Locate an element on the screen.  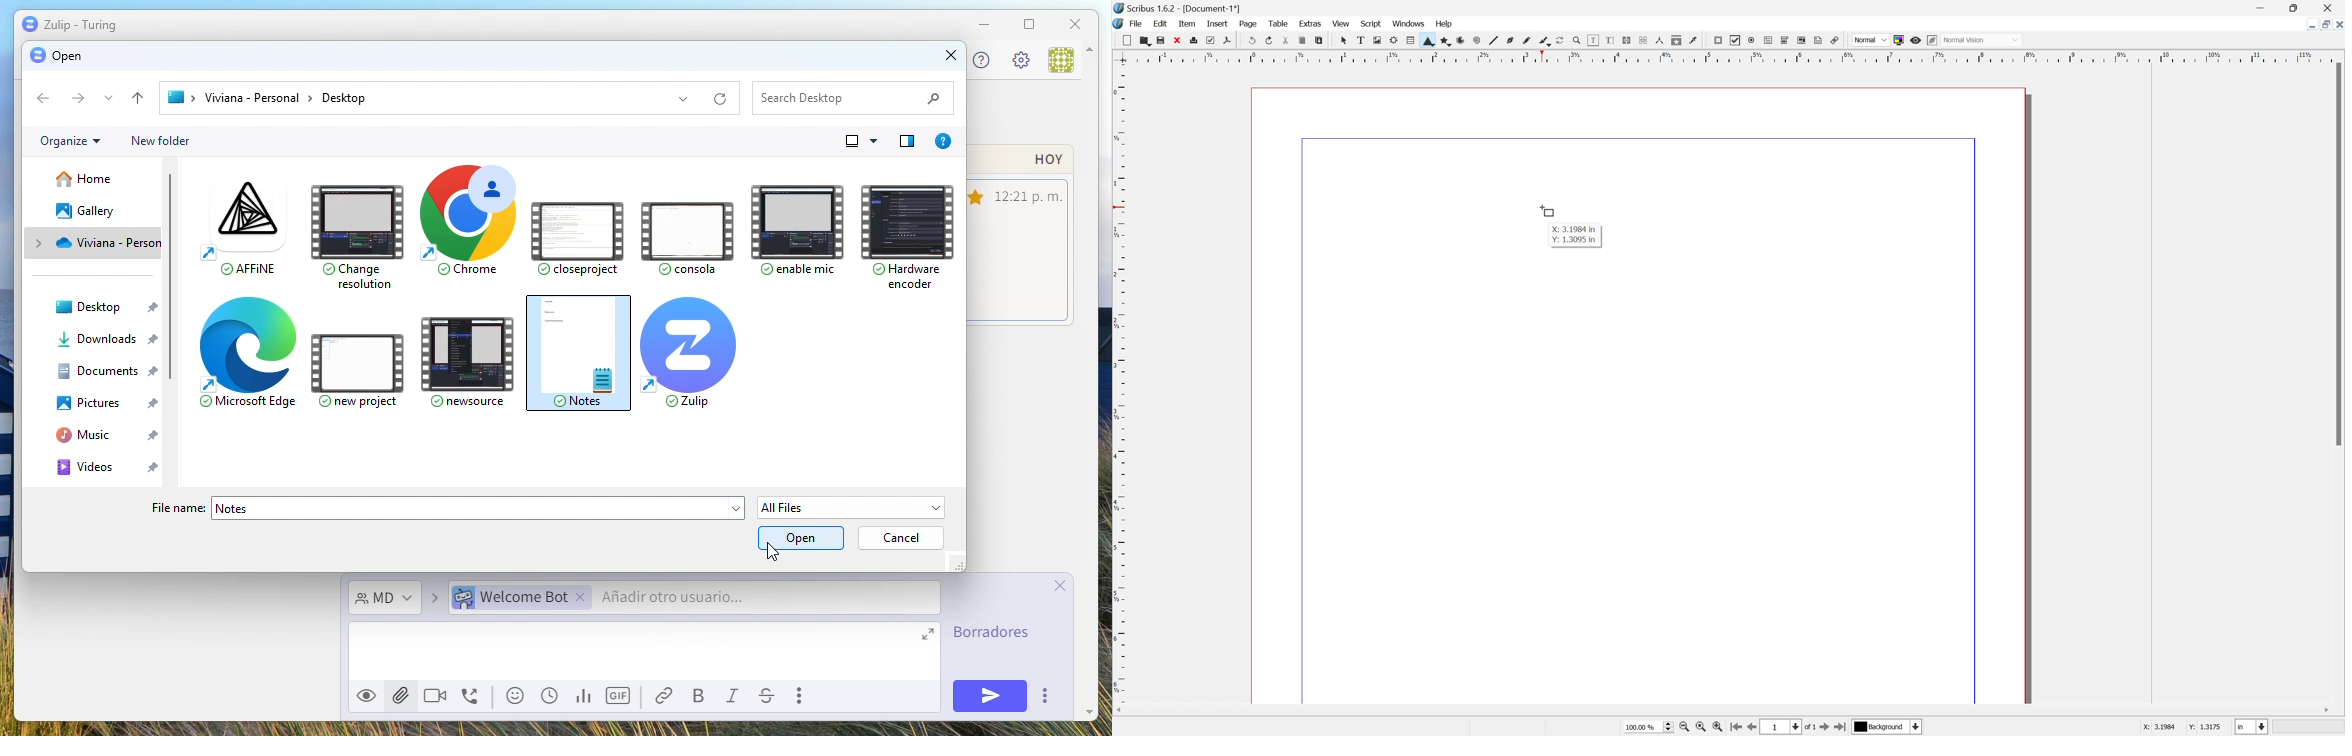
notes is located at coordinates (580, 354).